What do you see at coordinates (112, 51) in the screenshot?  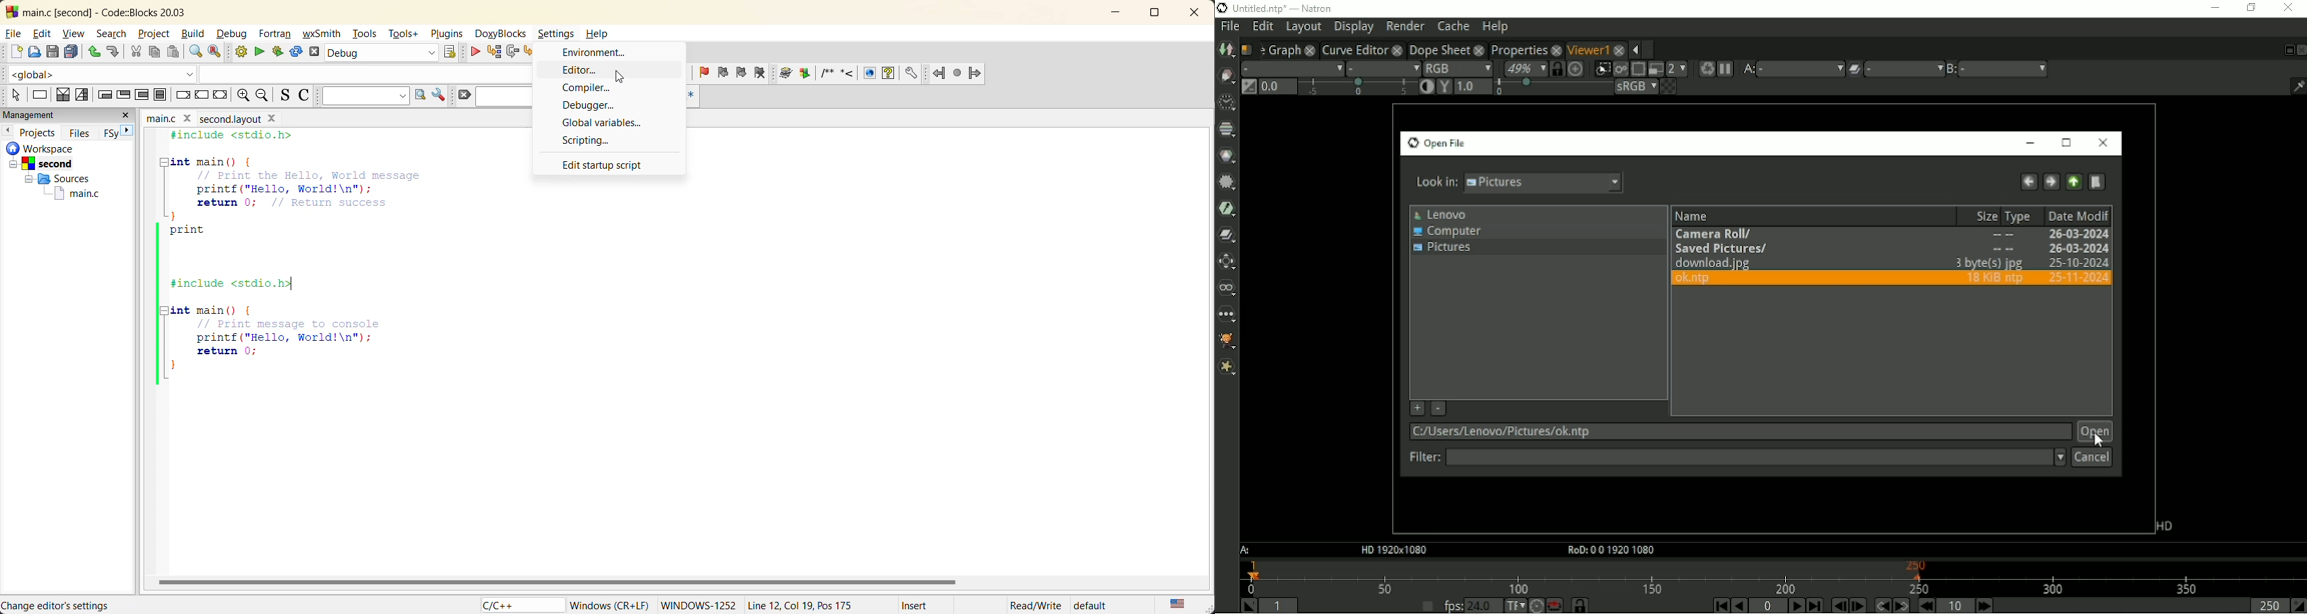 I see `redo` at bounding box center [112, 51].